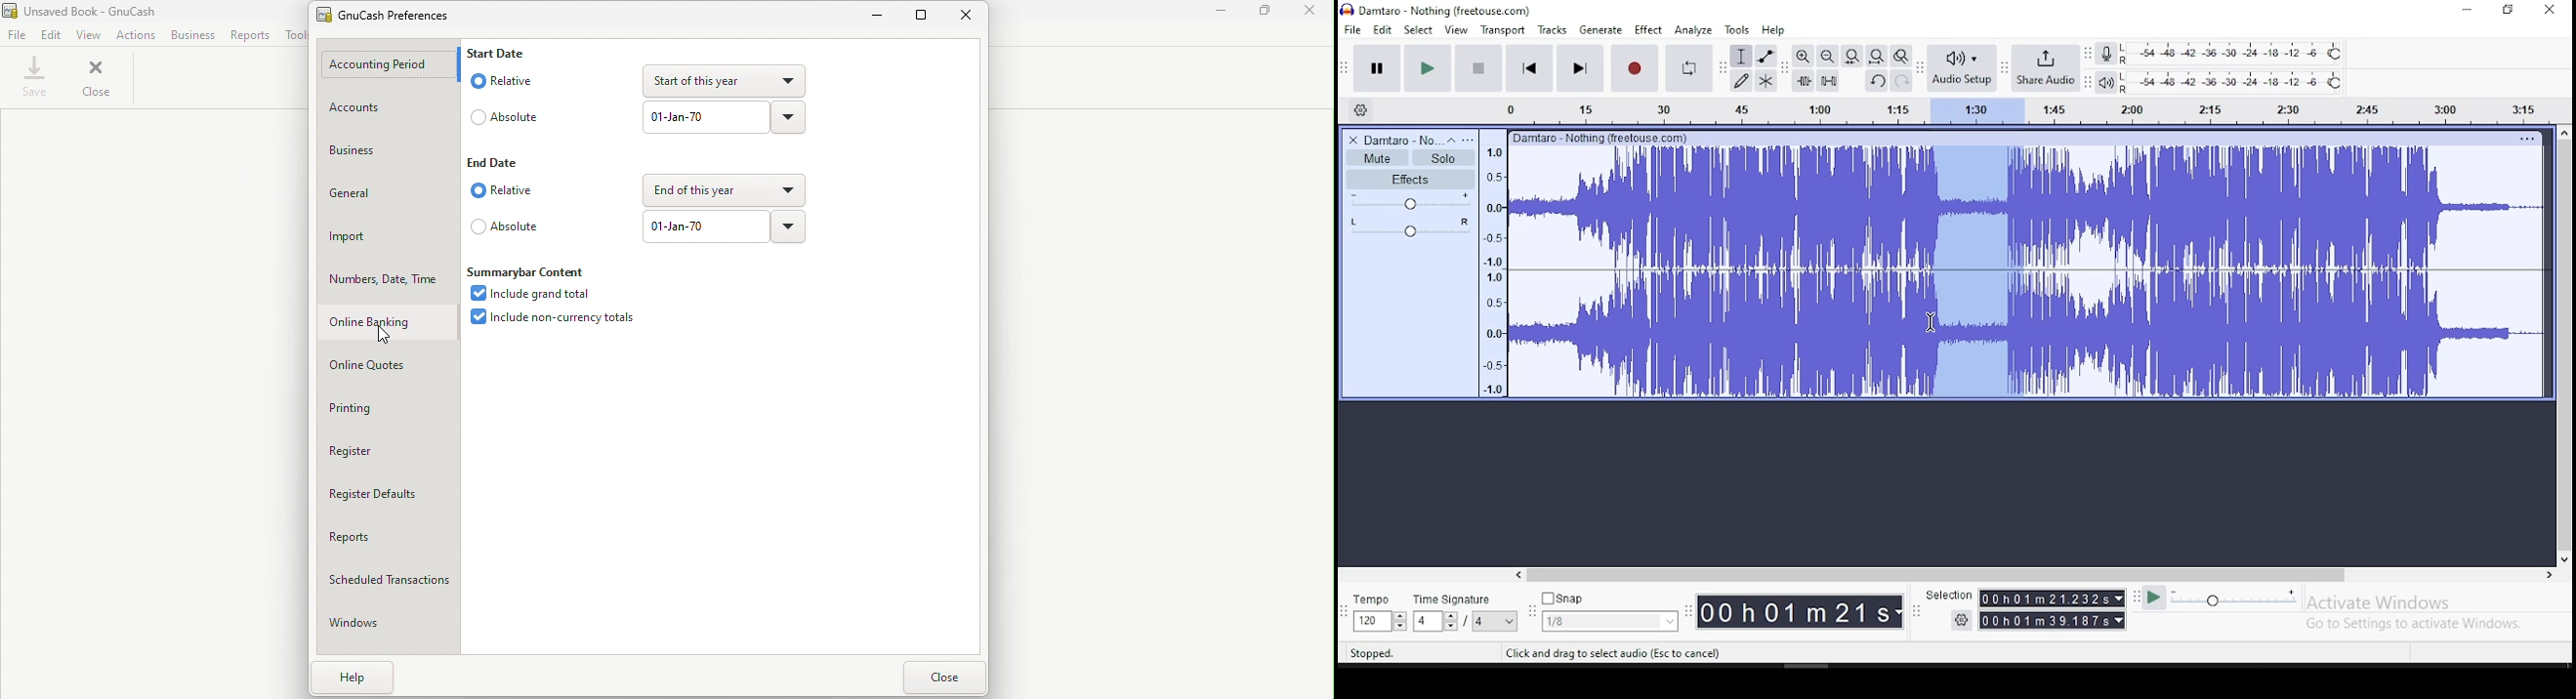 The height and width of the screenshot is (700, 2576). Describe the element at coordinates (1478, 67) in the screenshot. I see `stop` at that location.